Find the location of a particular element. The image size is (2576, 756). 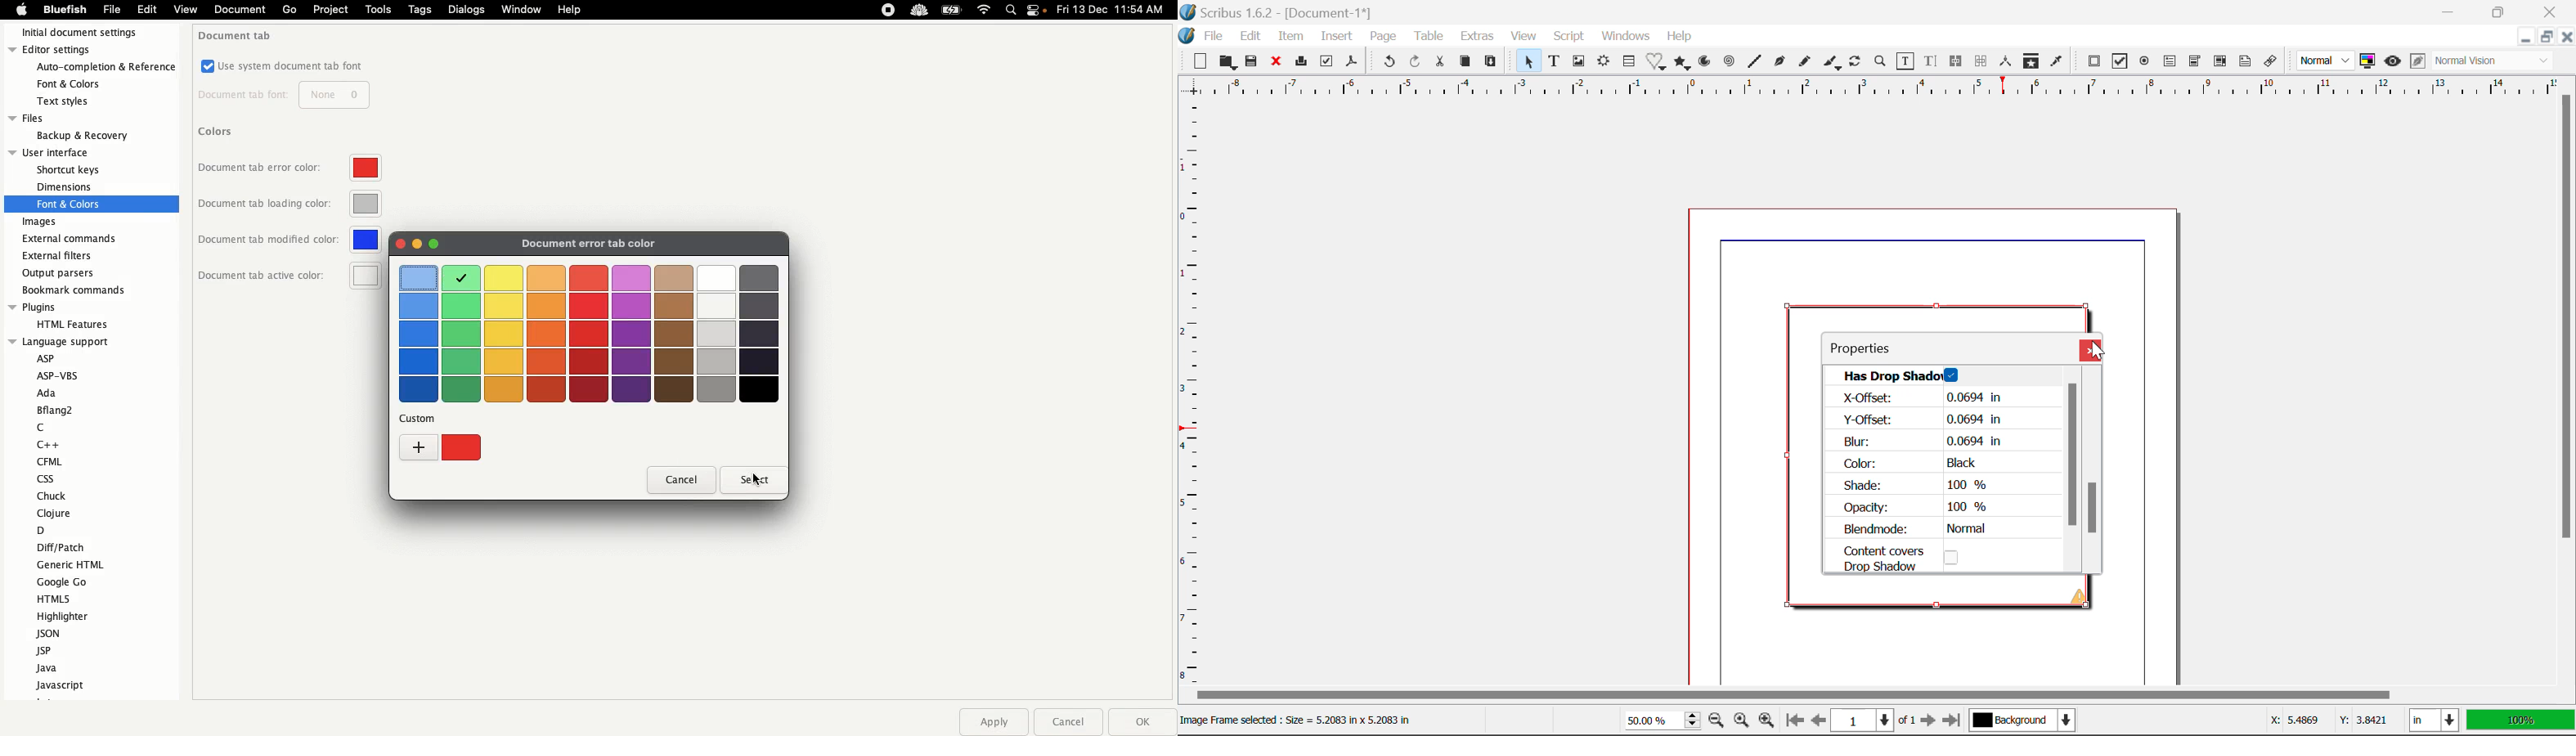

Help is located at coordinates (570, 9).